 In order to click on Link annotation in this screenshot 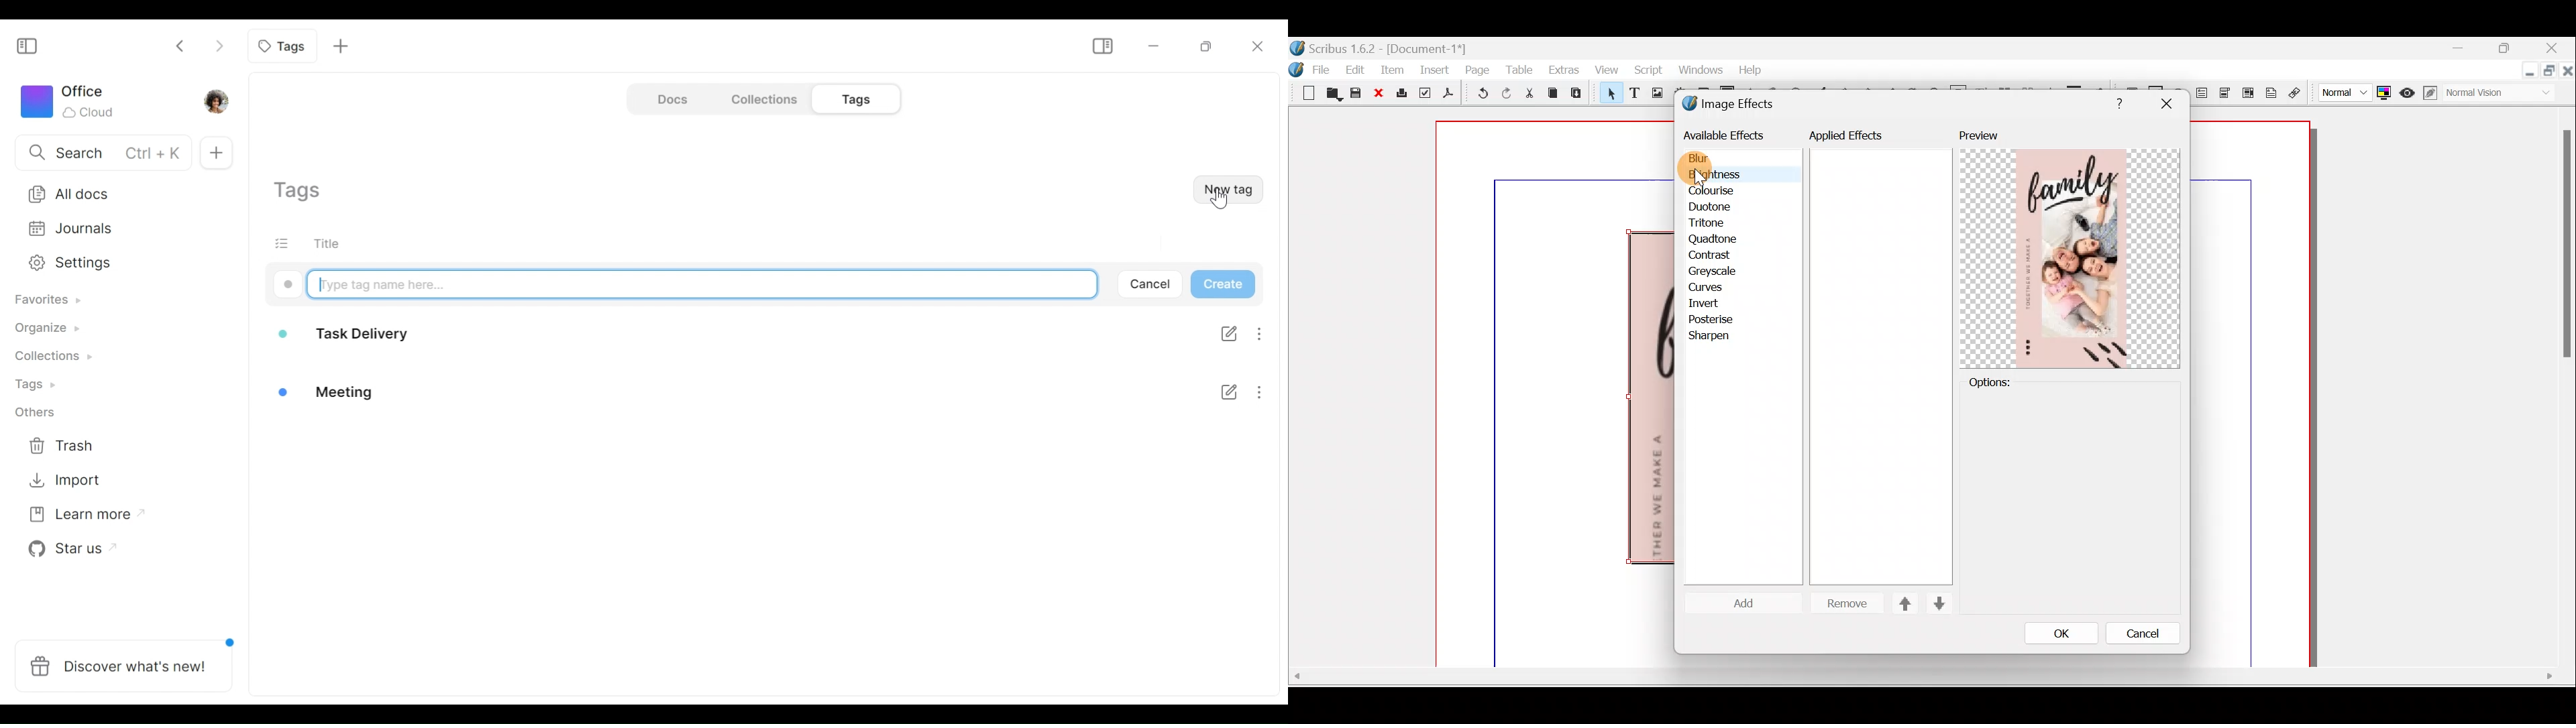, I will do `click(2296, 93)`.